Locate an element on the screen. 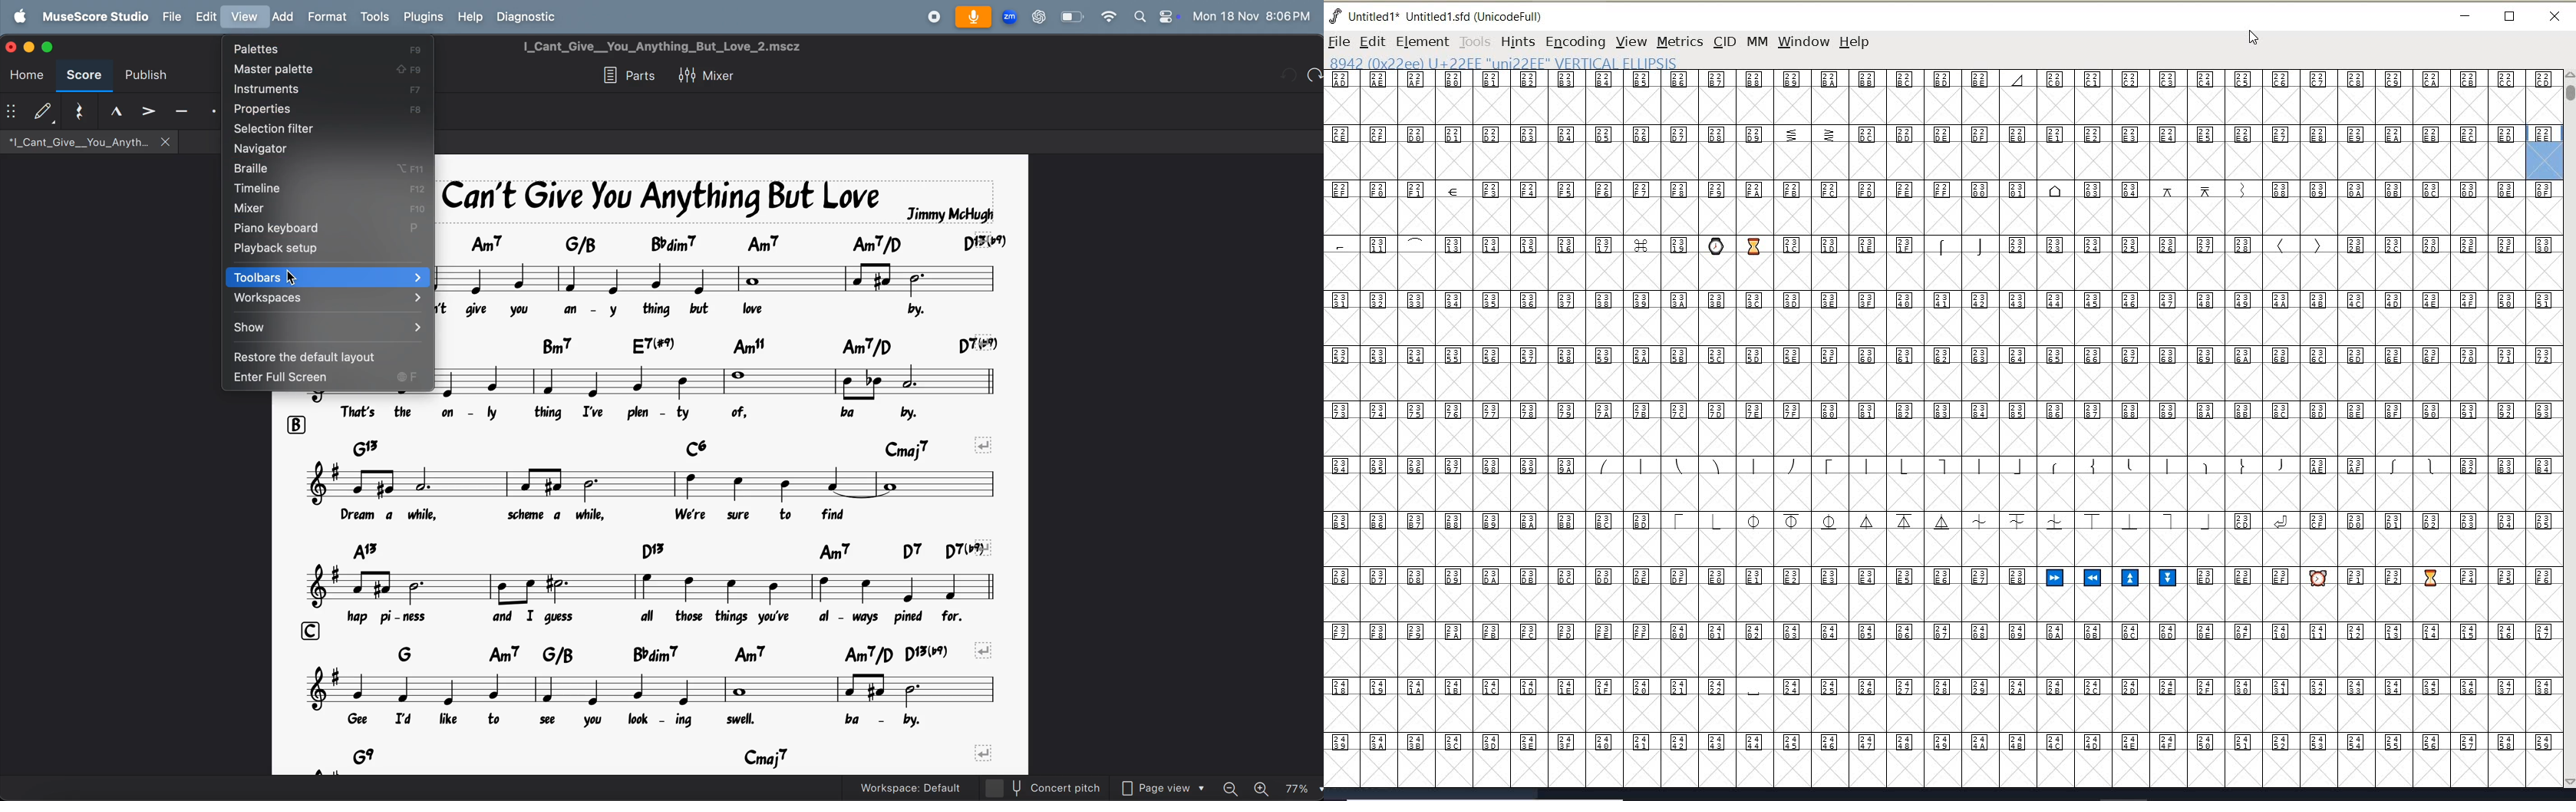 The image size is (2576, 812). tenuto is located at coordinates (182, 109).